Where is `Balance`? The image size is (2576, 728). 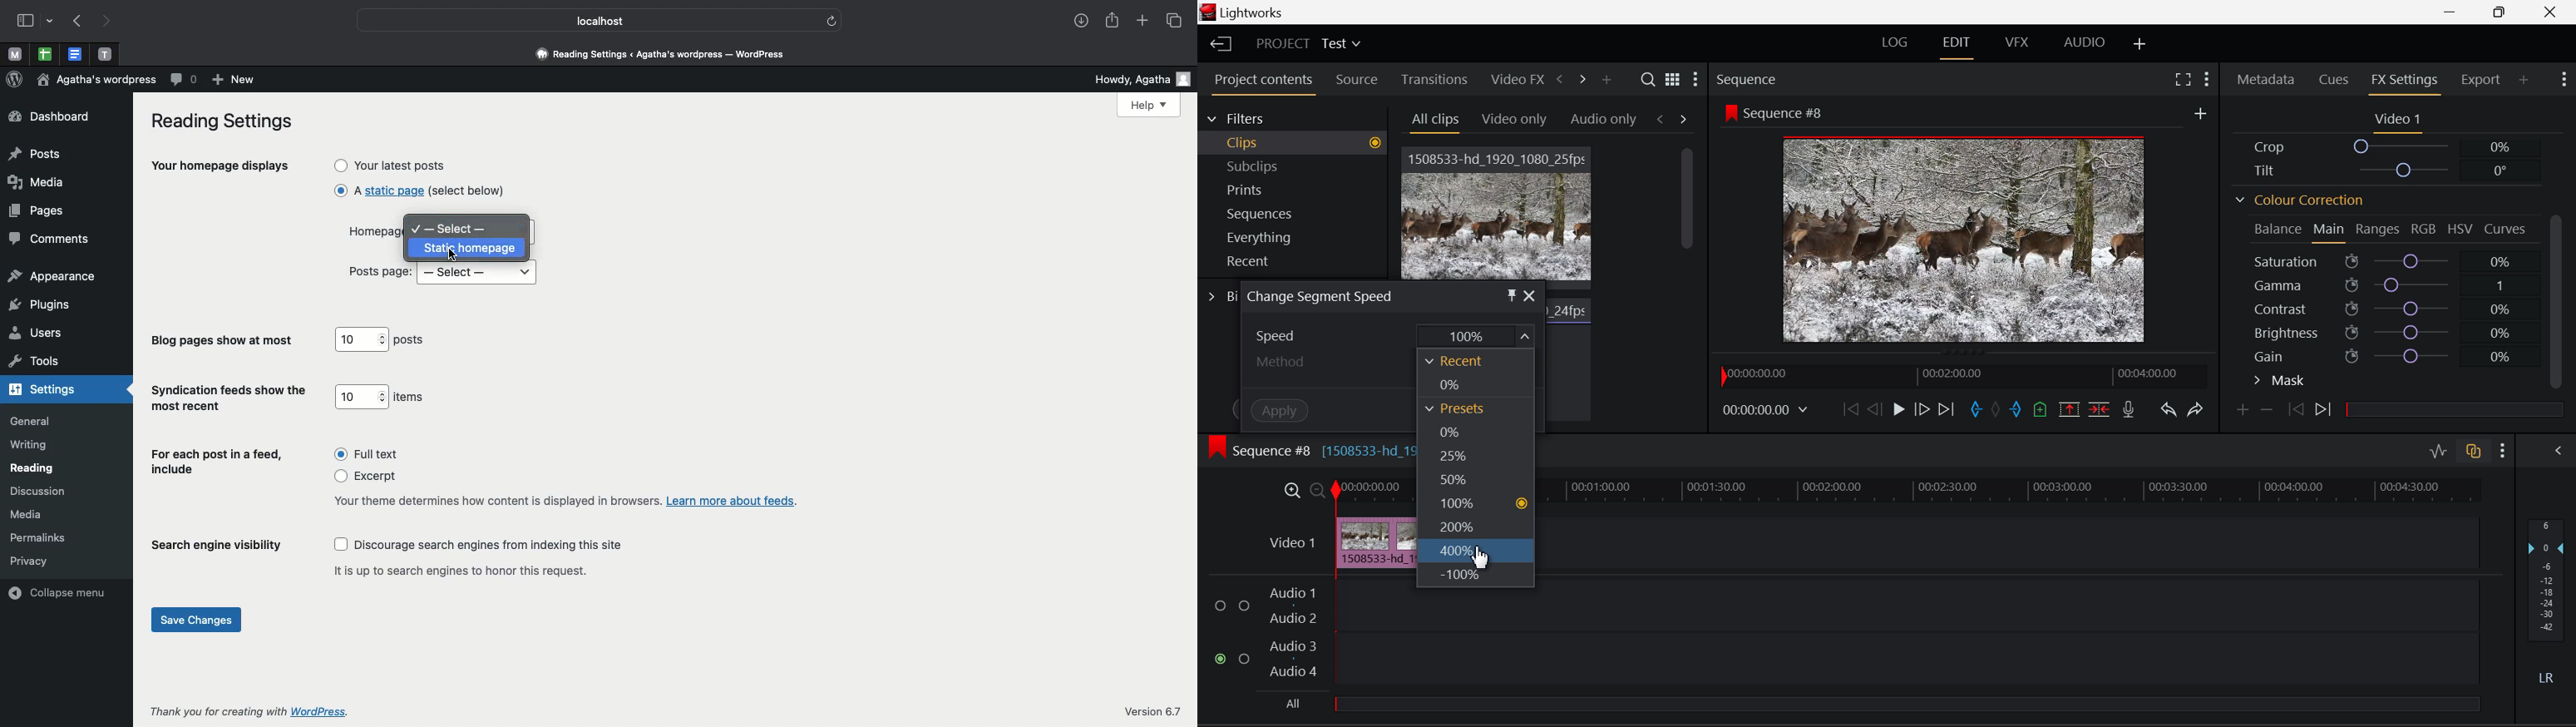
Balance is located at coordinates (2275, 230).